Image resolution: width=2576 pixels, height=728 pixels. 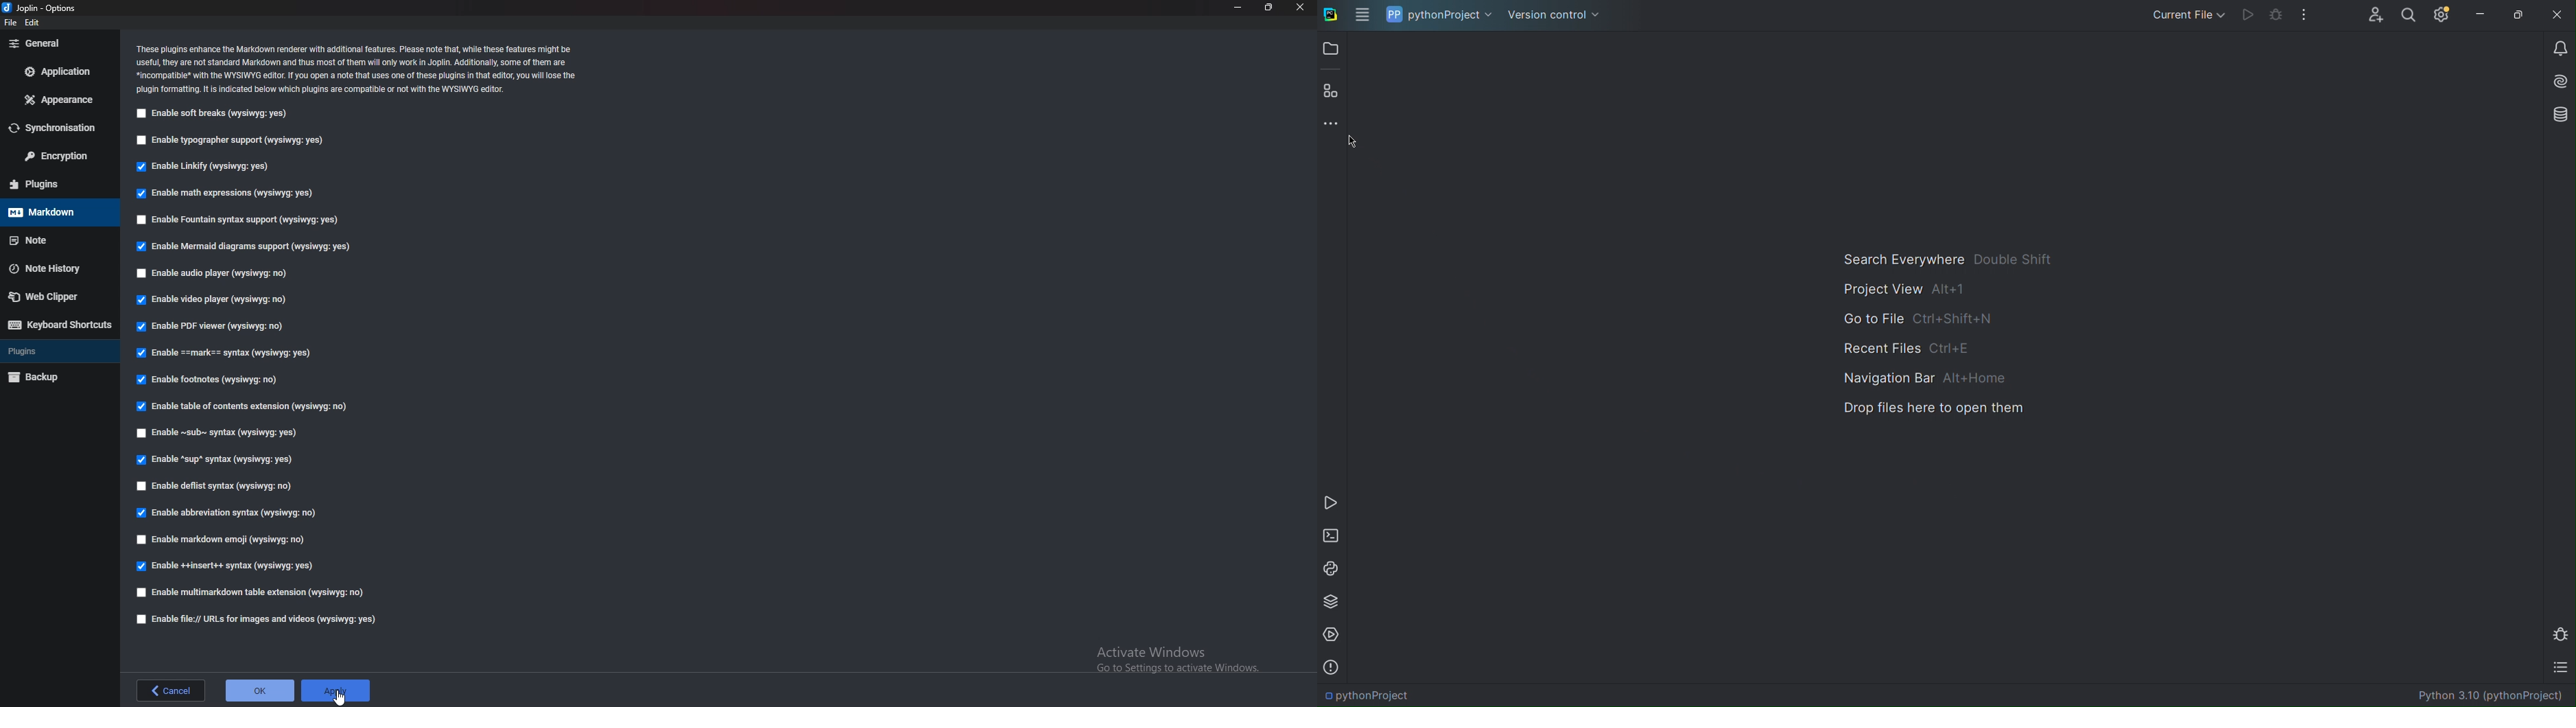 What do you see at coordinates (2375, 15) in the screenshot?
I see `Account` at bounding box center [2375, 15].